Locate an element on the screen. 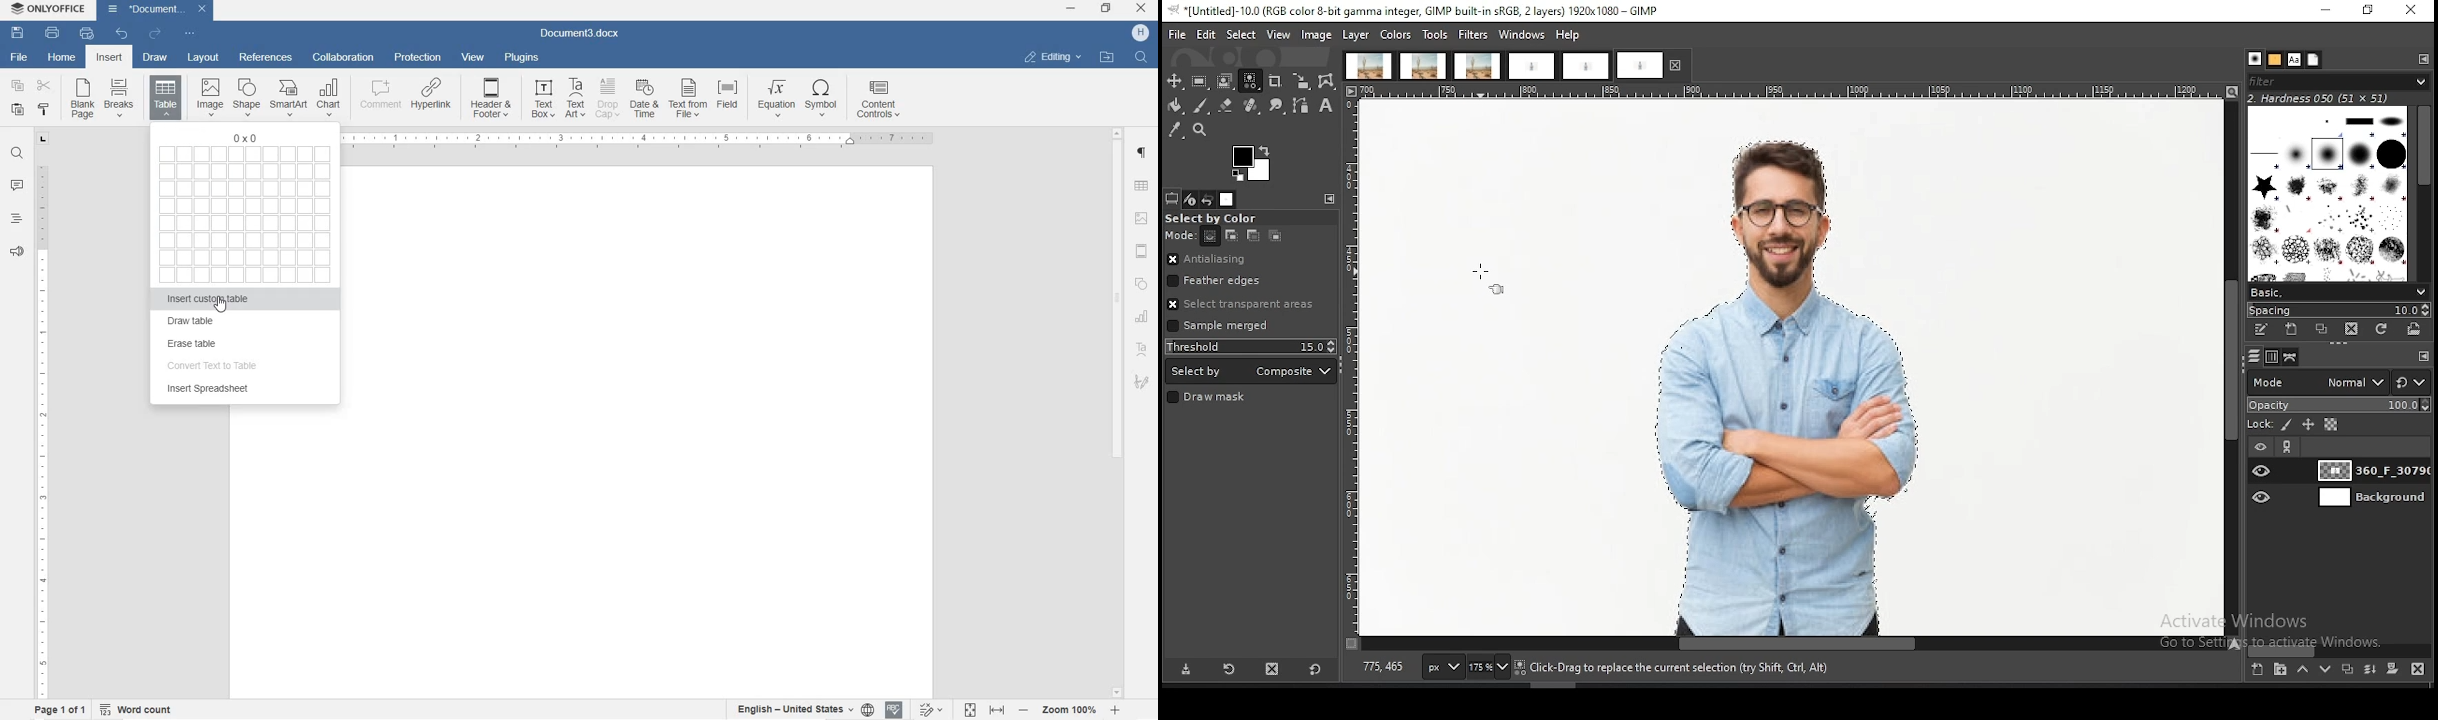 This screenshot has height=728, width=2464. CHART is located at coordinates (1143, 319).